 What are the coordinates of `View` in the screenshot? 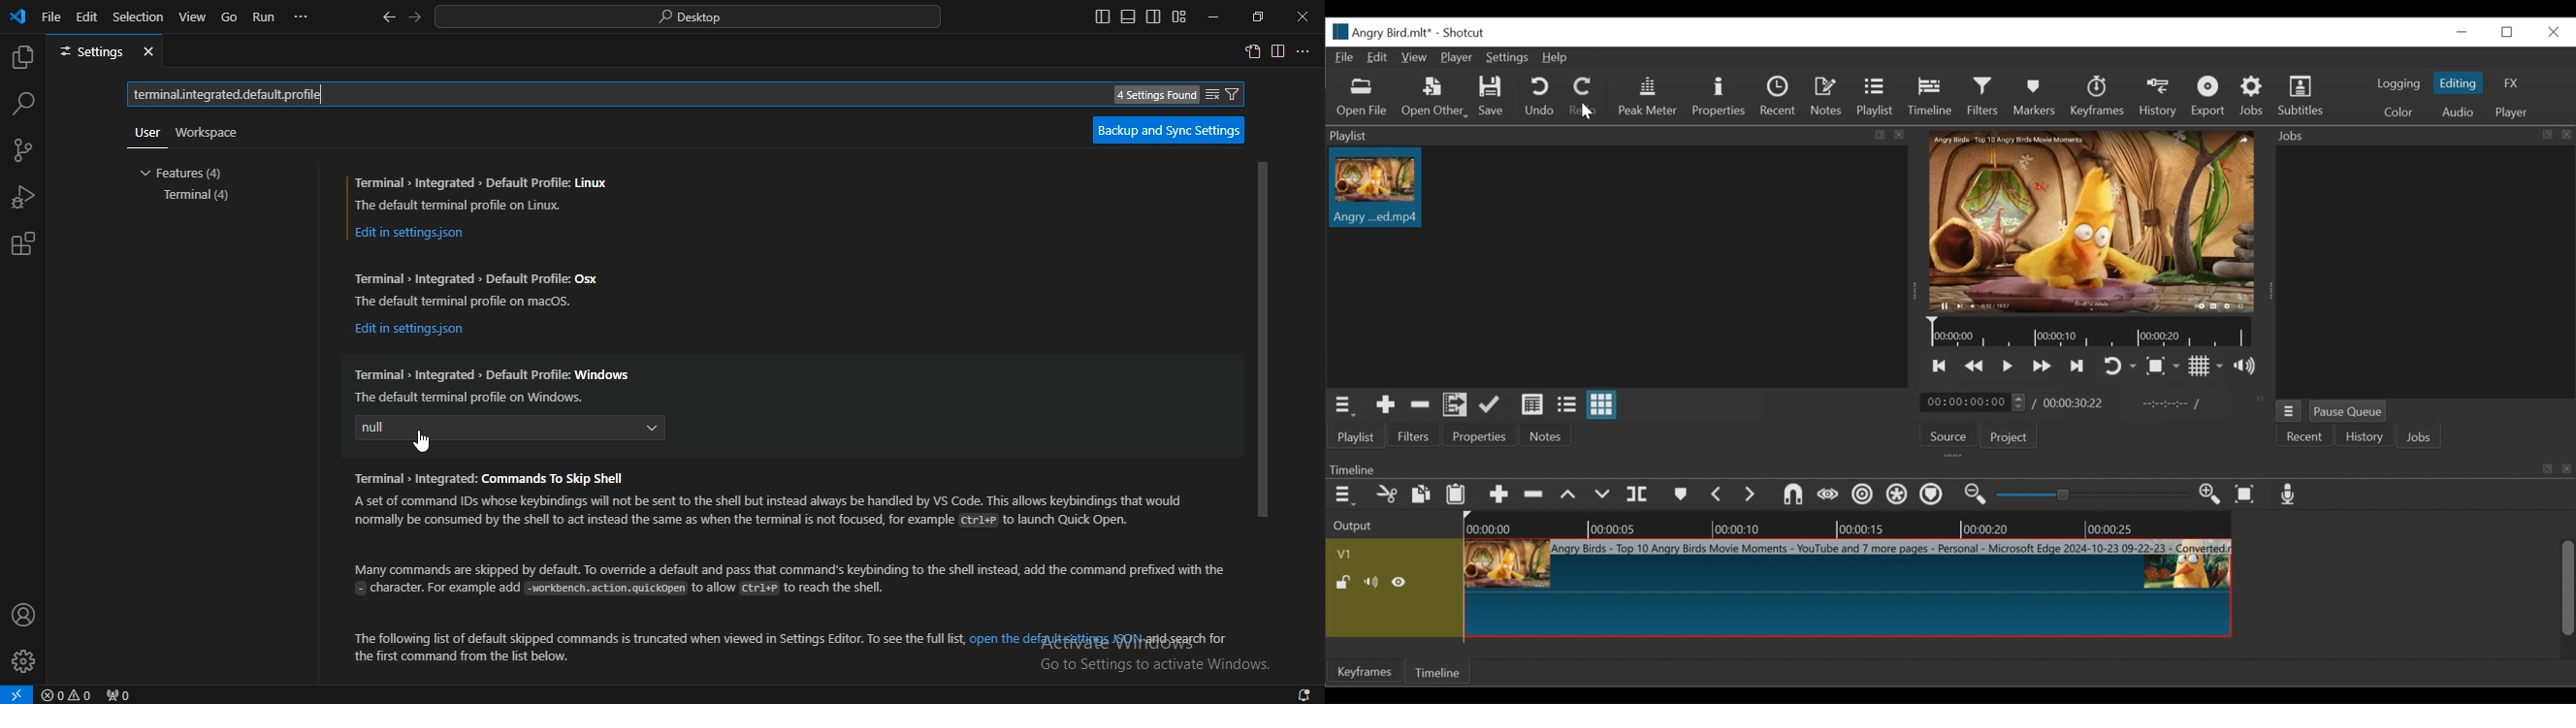 It's located at (1413, 58).